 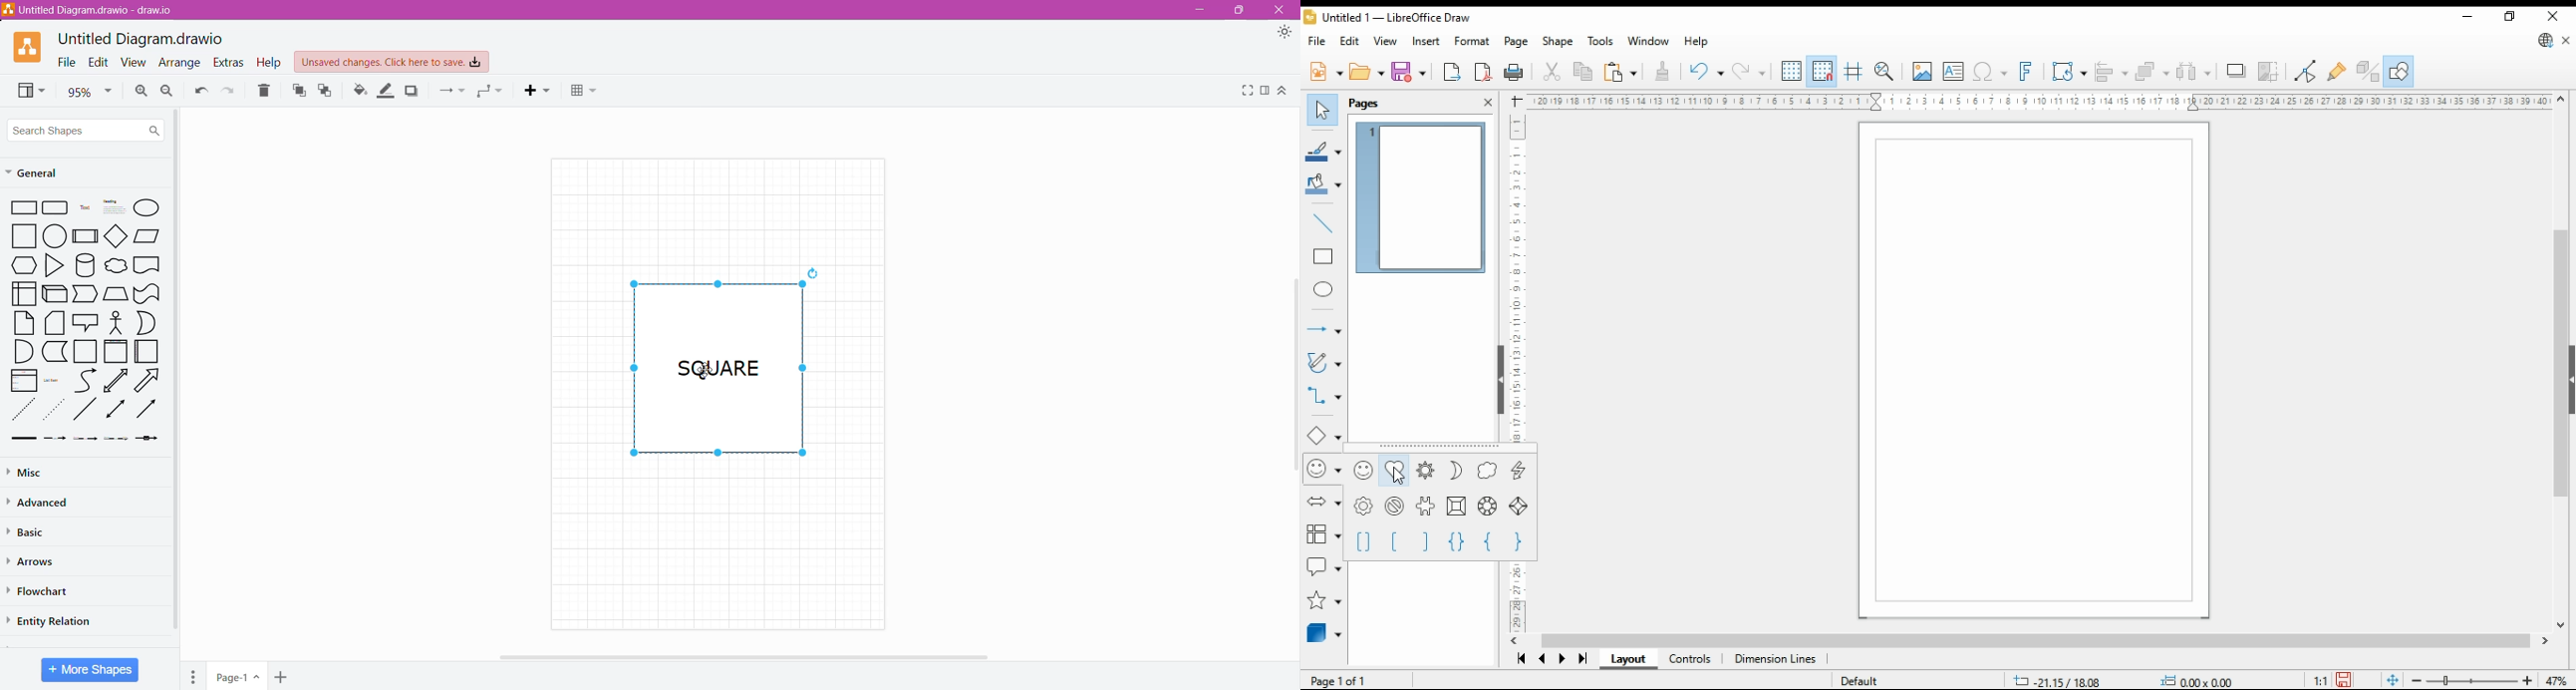 I want to click on layout, so click(x=1625, y=660).